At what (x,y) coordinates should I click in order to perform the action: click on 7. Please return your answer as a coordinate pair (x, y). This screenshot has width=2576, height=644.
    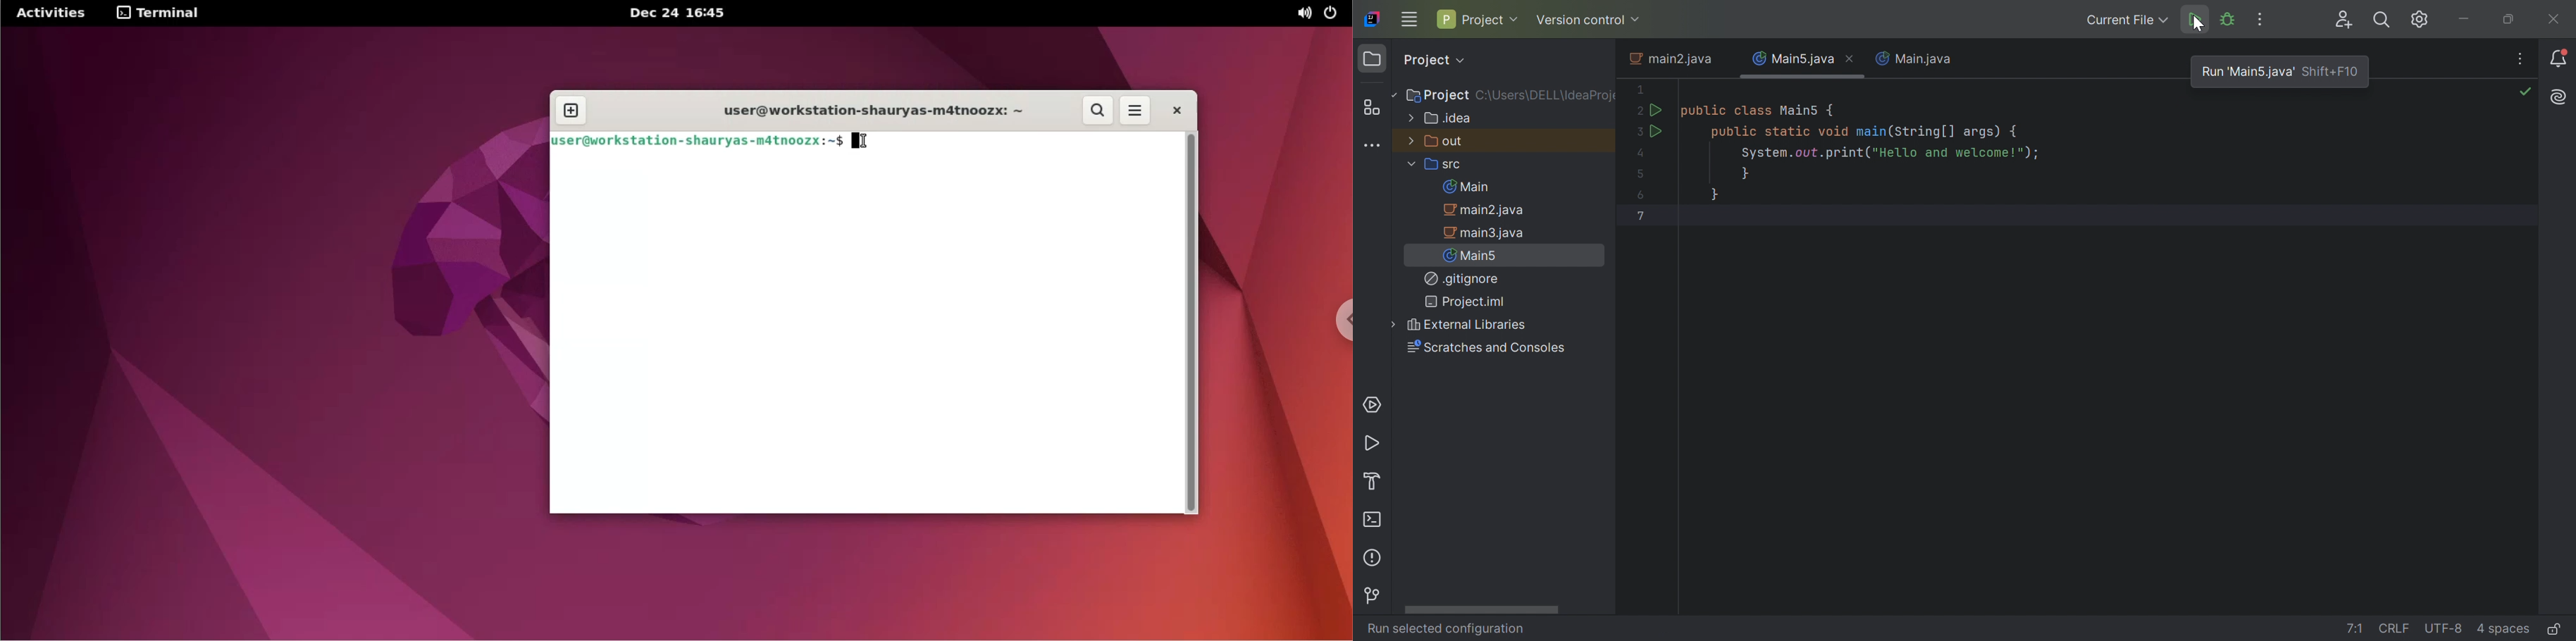
    Looking at the image, I should click on (1642, 215).